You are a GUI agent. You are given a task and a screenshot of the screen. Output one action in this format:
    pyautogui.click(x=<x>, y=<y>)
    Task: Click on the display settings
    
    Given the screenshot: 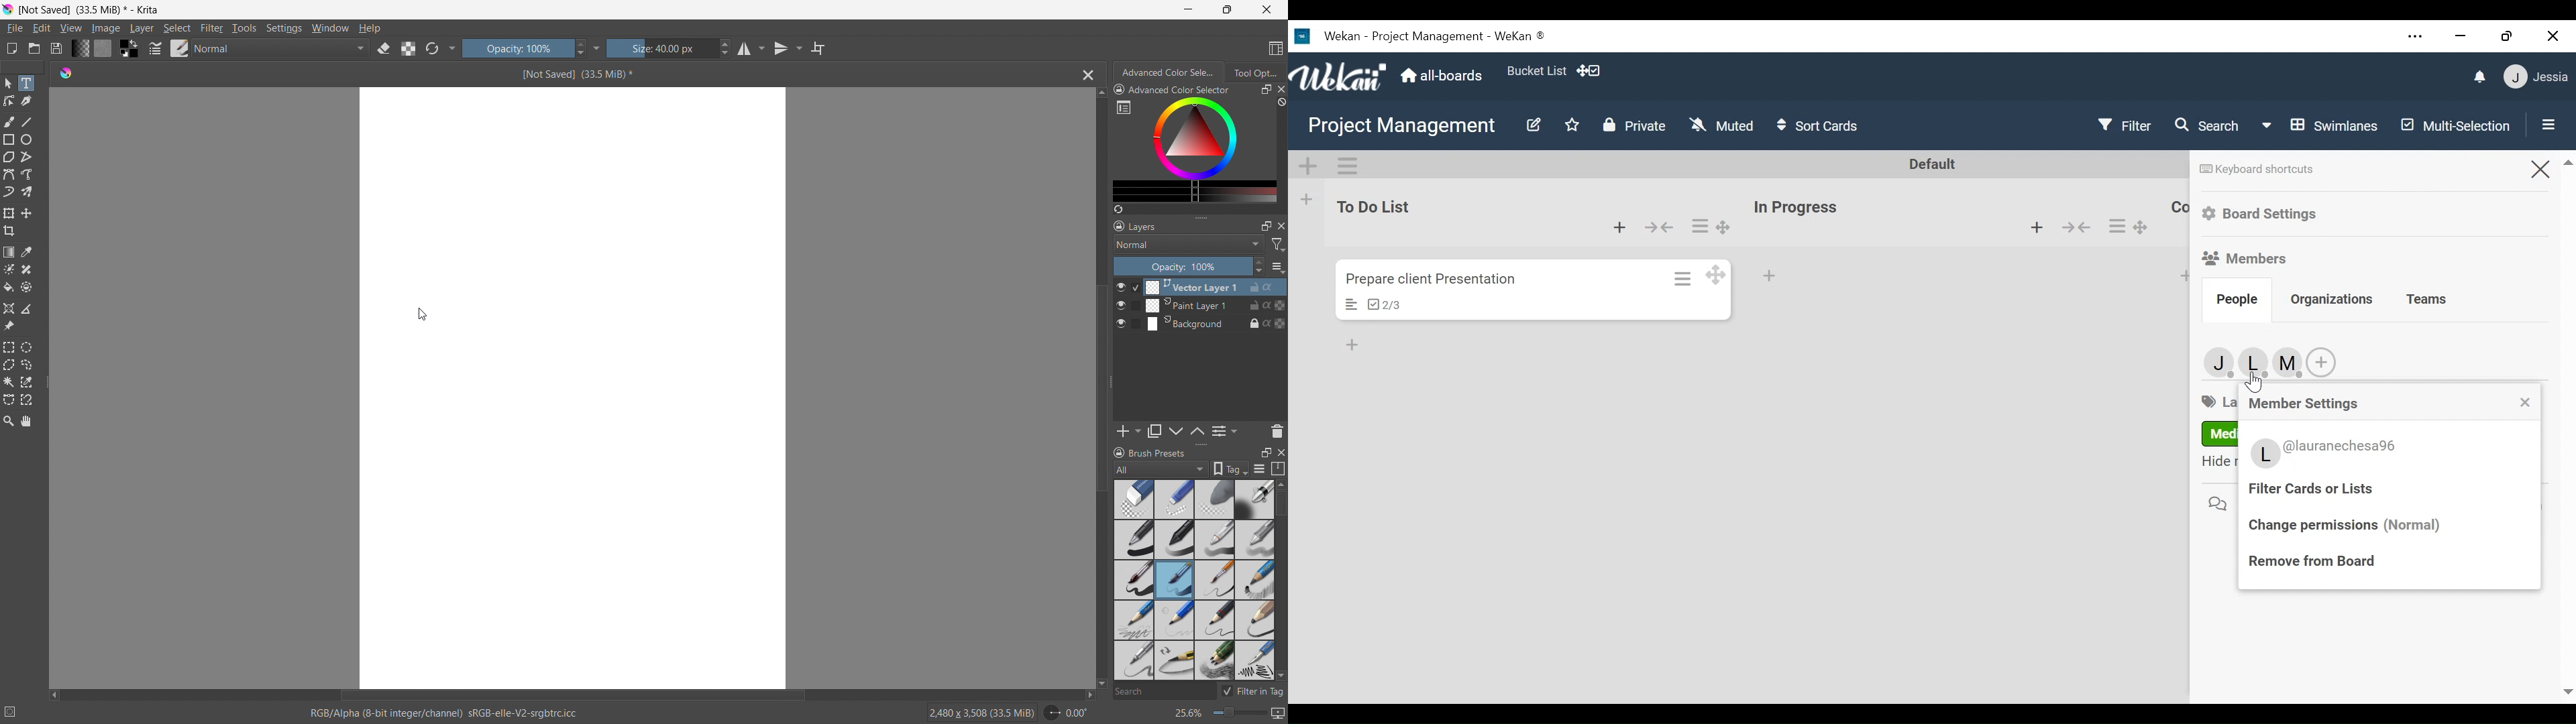 What is the action you would take?
    pyautogui.click(x=1259, y=469)
    